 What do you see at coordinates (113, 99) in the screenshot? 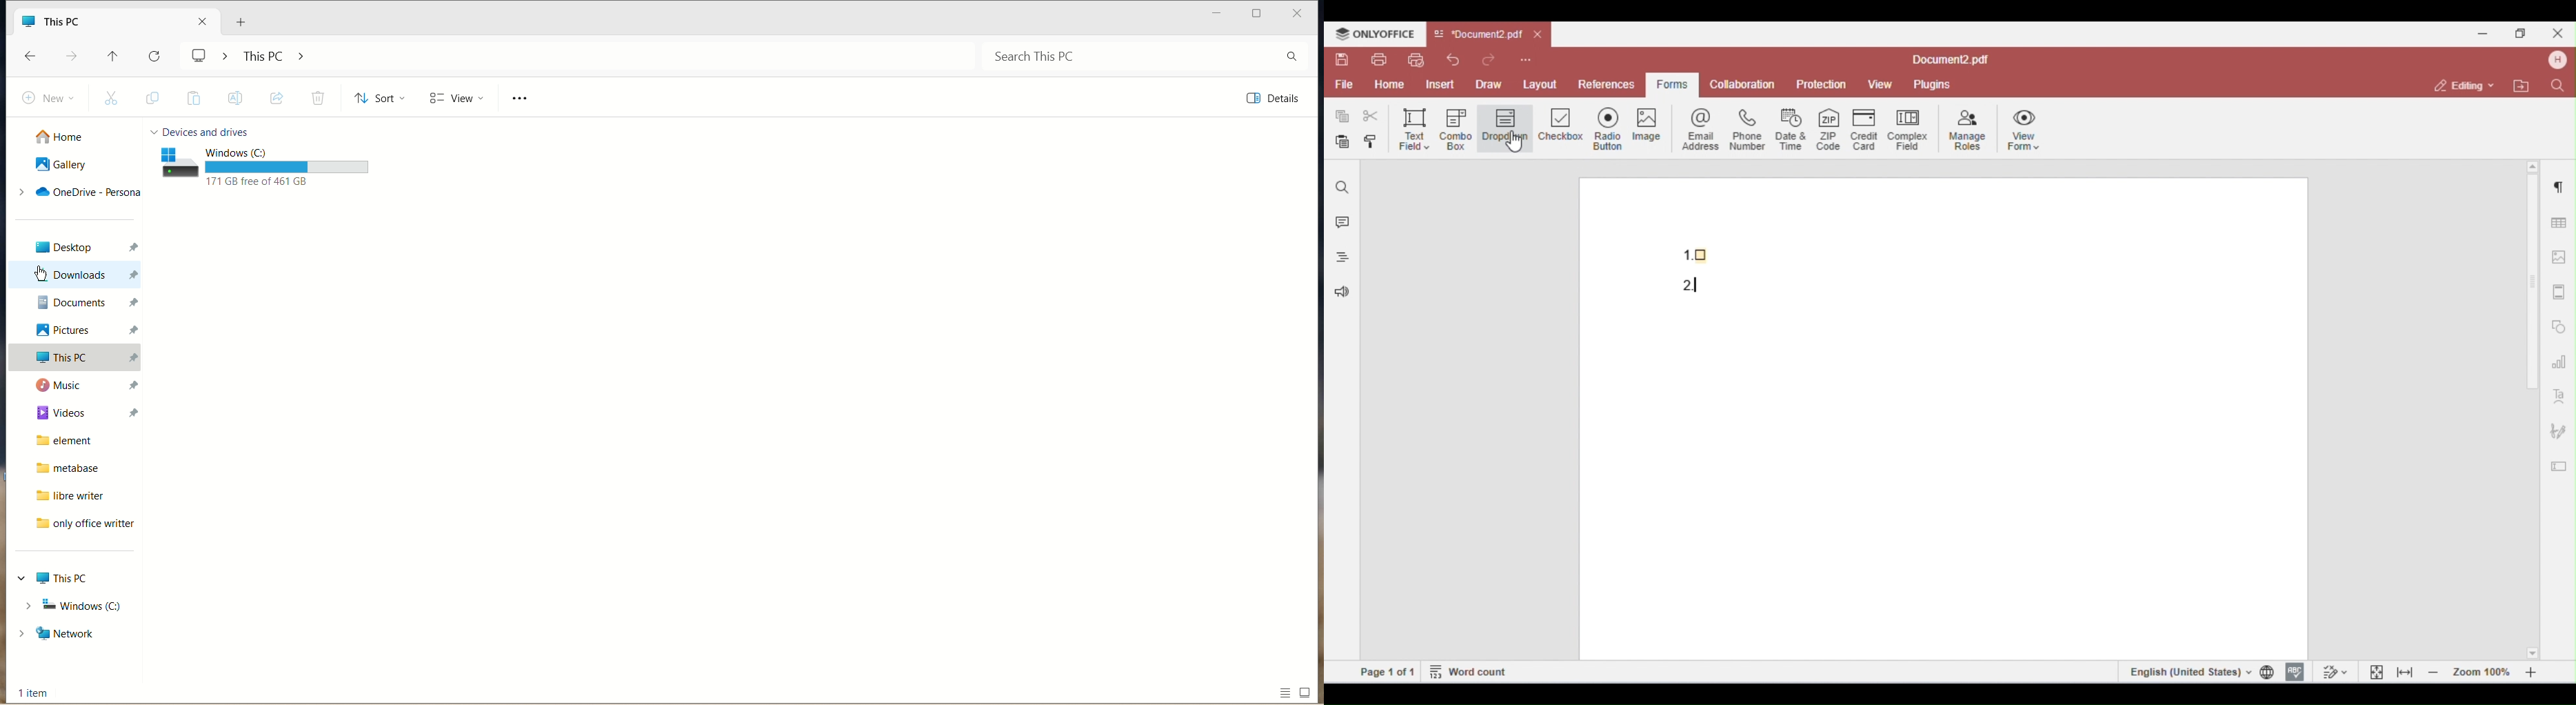
I see `cut` at bounding box center [113, 99].